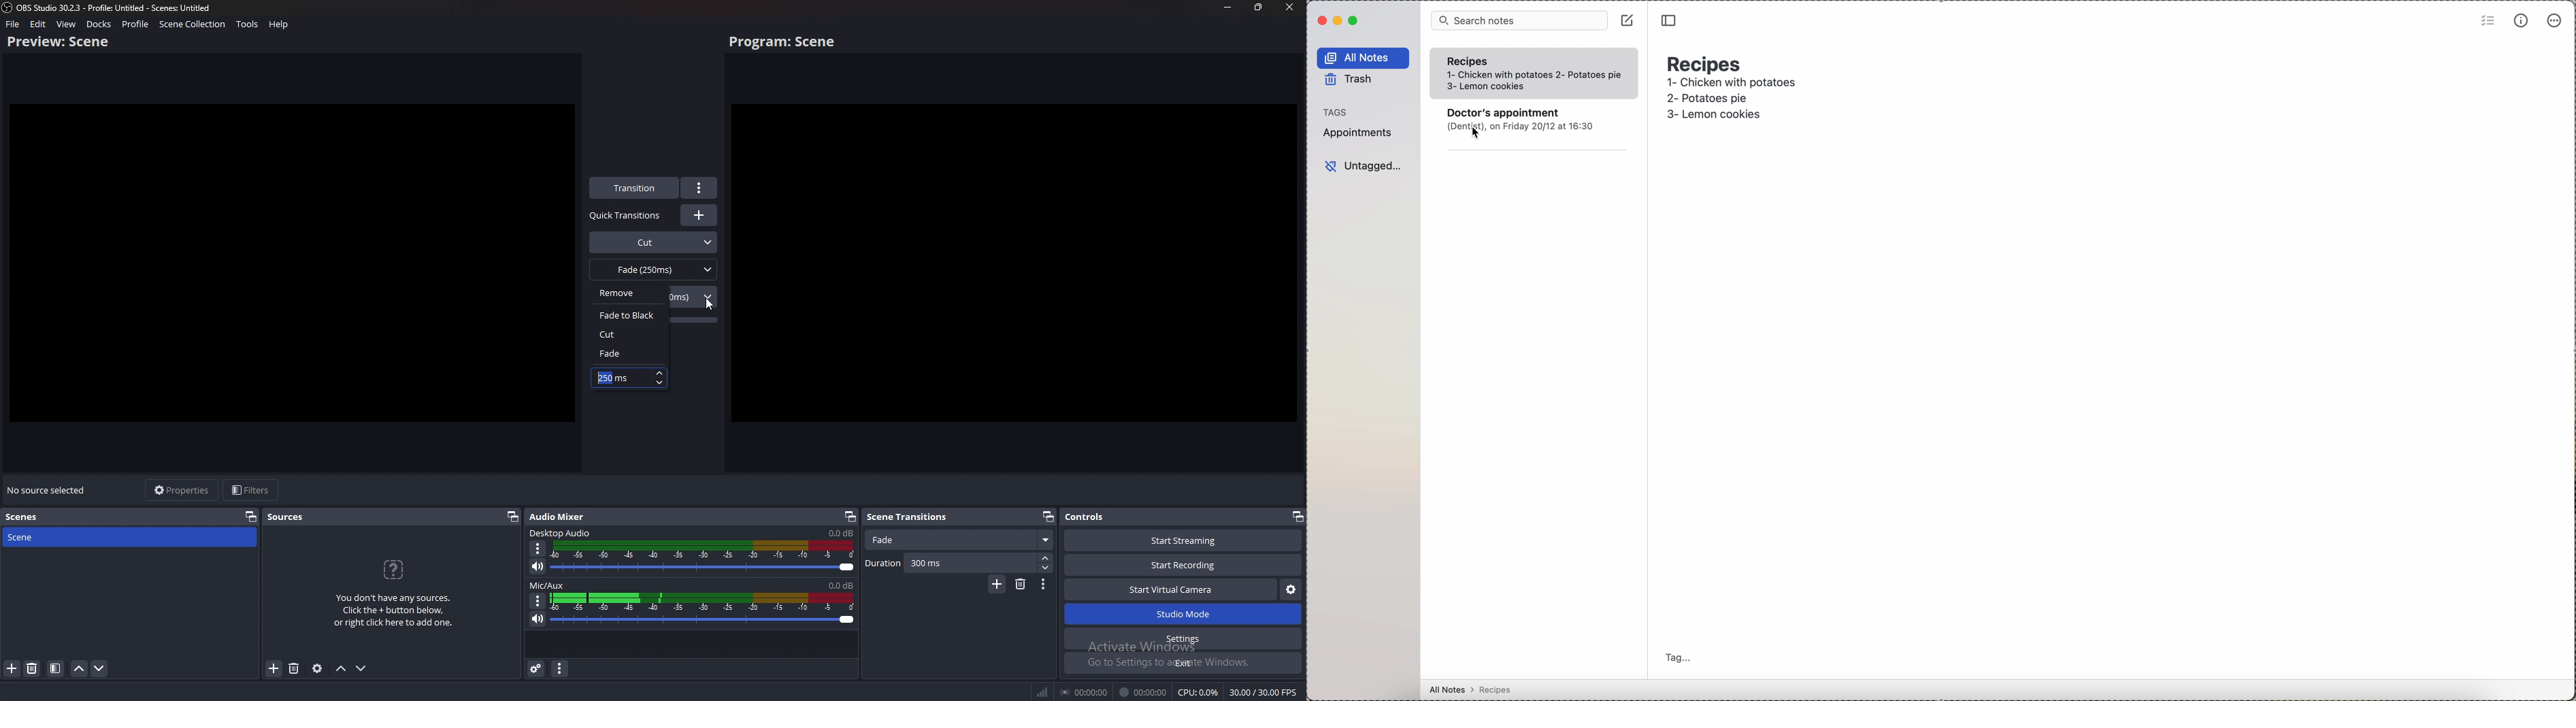 Image resolution: width=2576 pixels, height=728 pixels. I want to click on add source, so click(274, 668).